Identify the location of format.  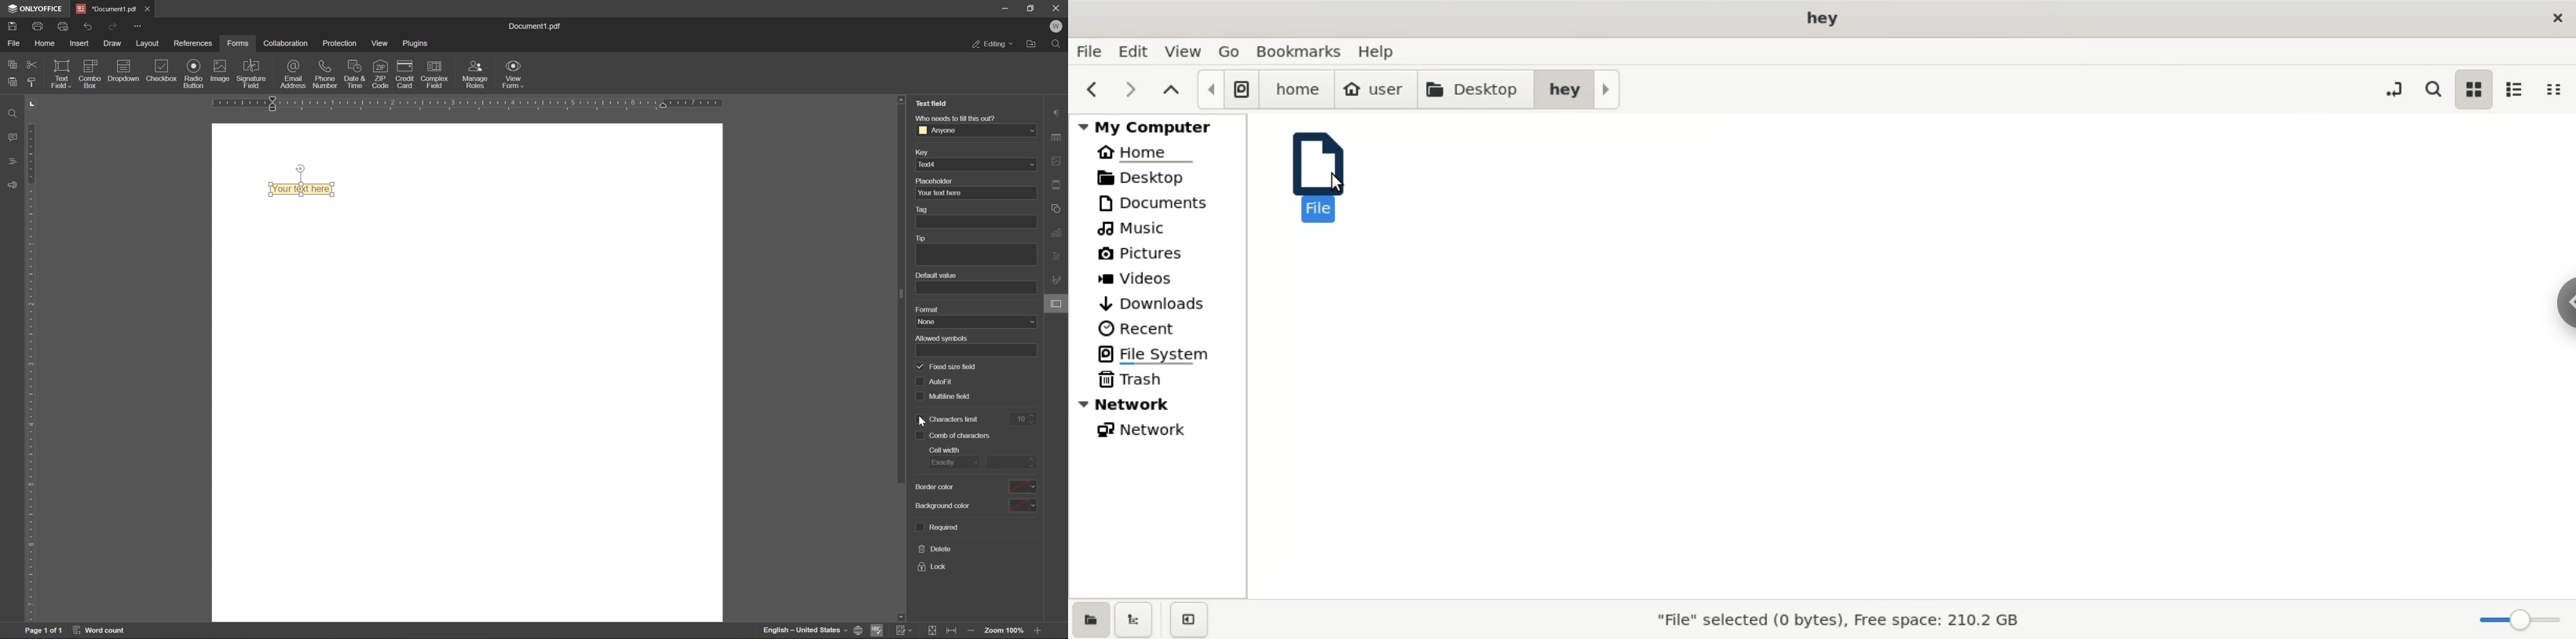
(928, 309).